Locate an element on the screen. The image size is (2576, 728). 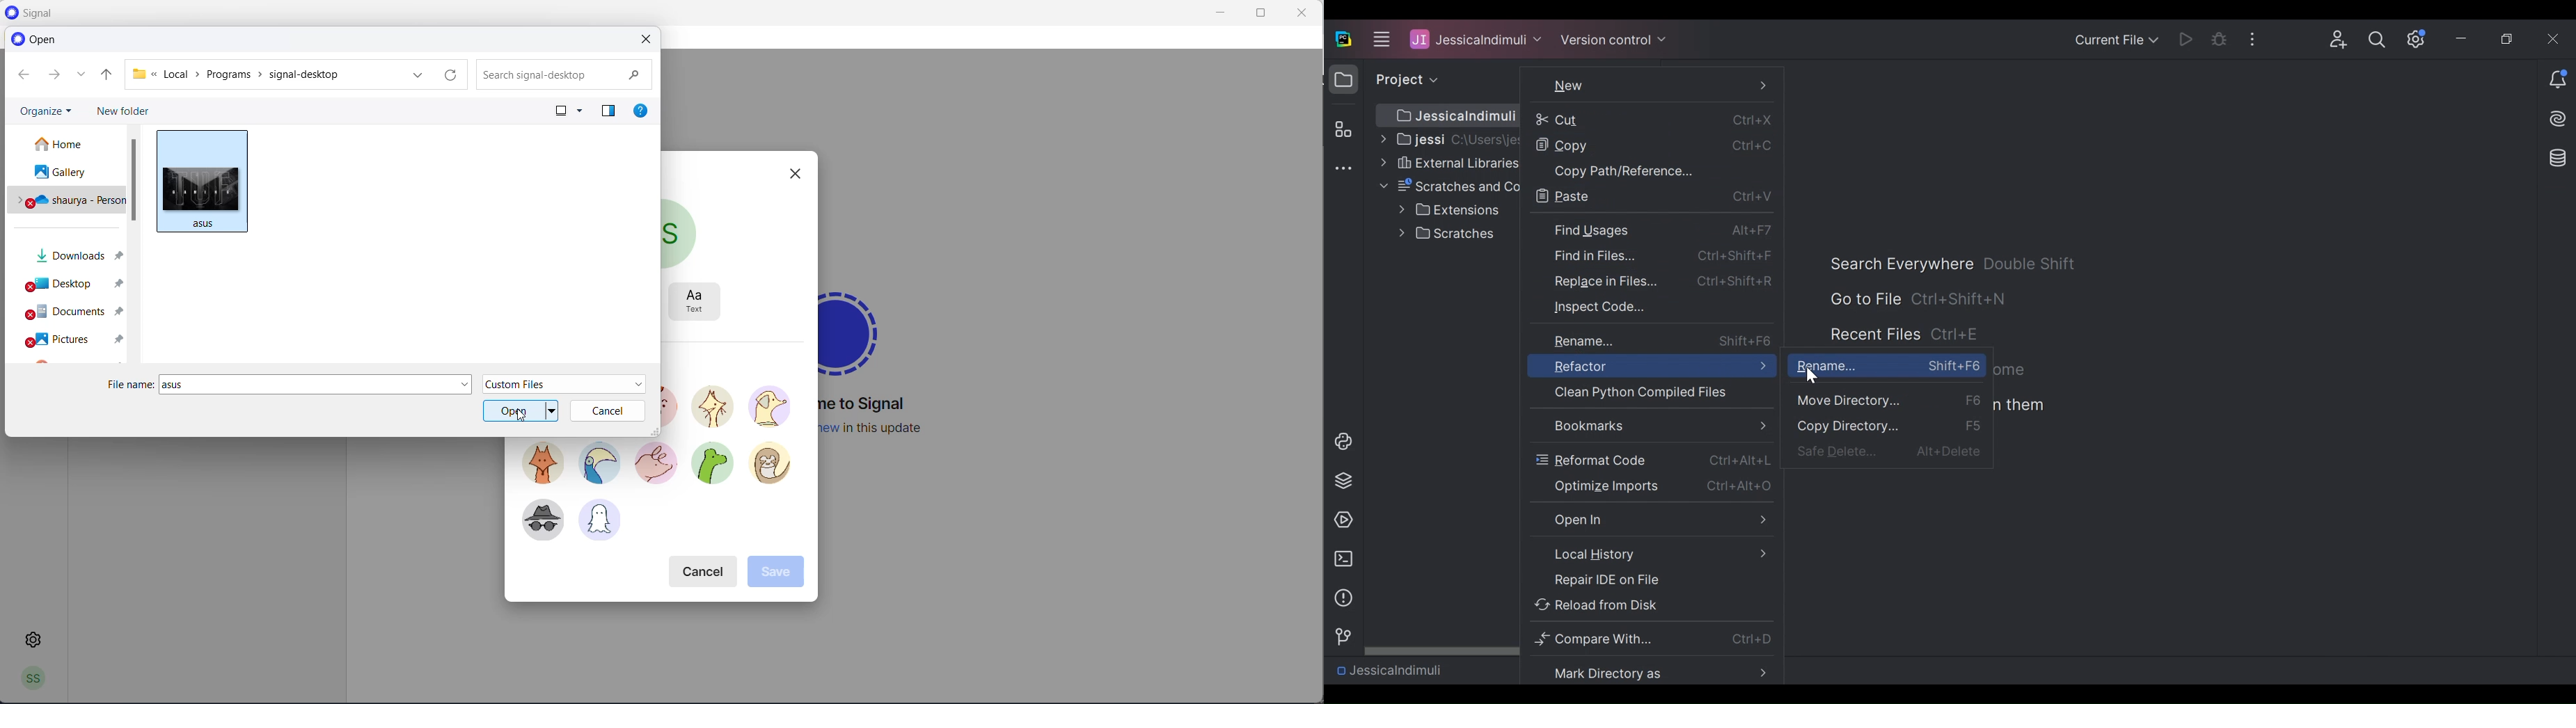
close is located at coordinates (791, 174).